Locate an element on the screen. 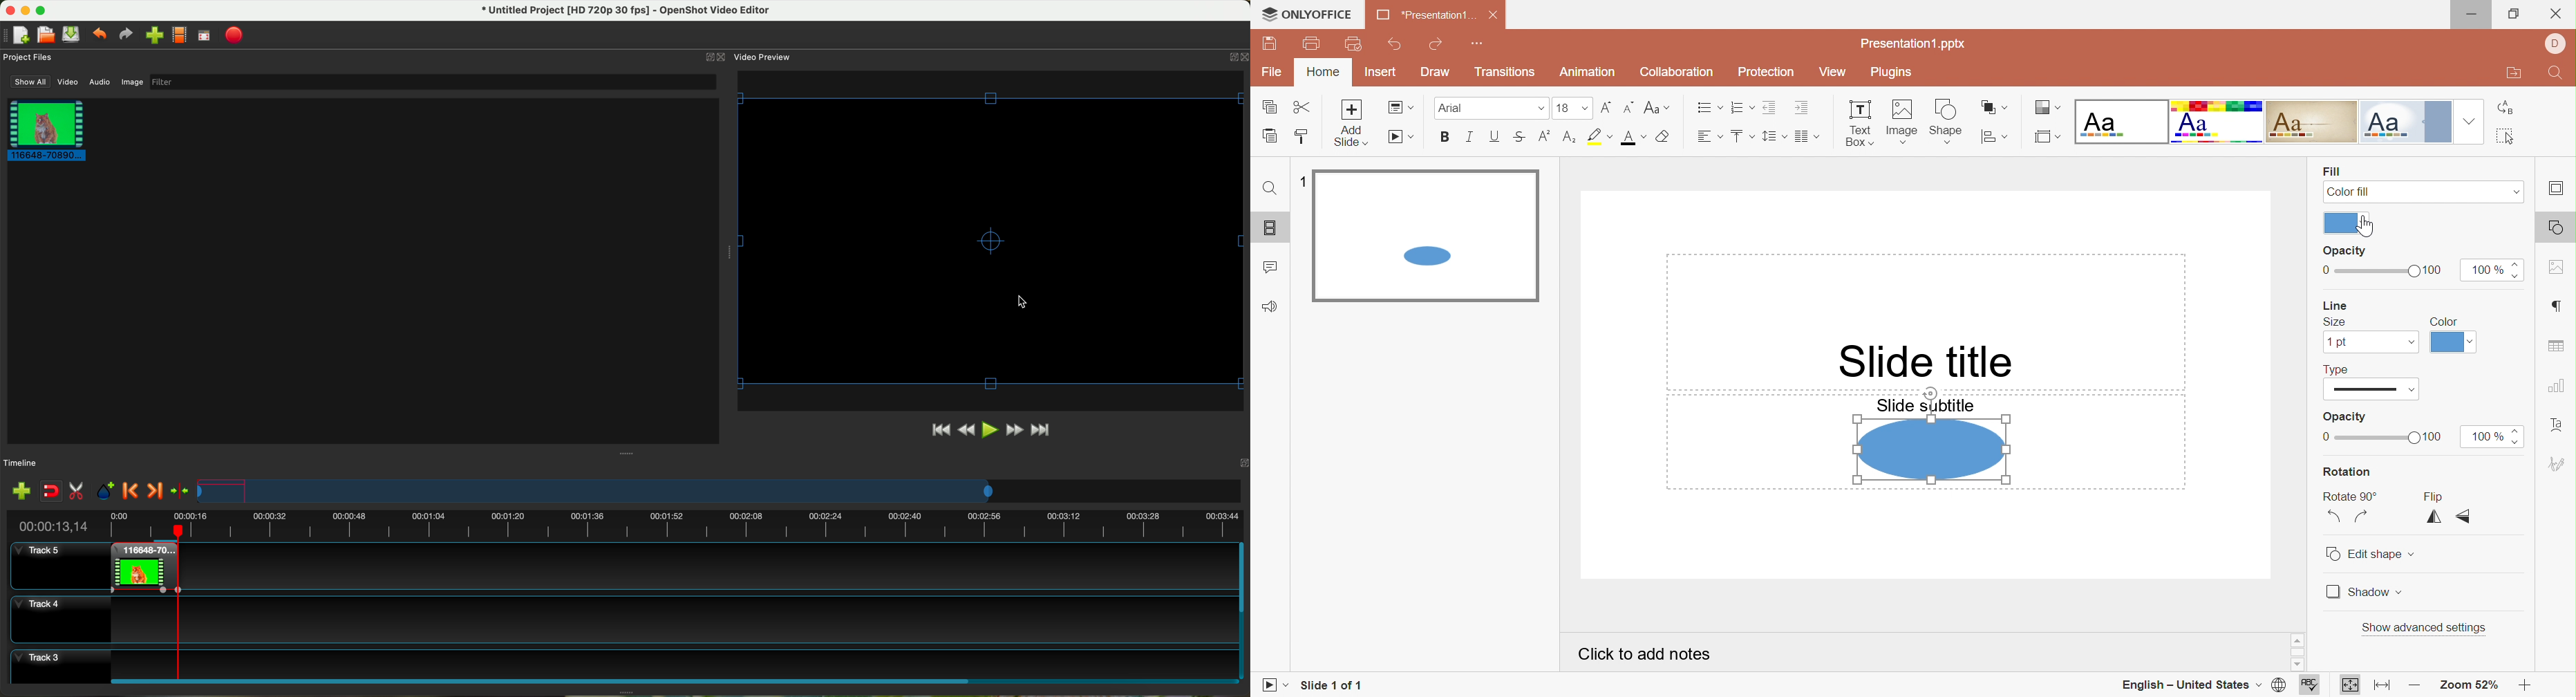  Feedback & Support is located at coordinates (1274, 306).